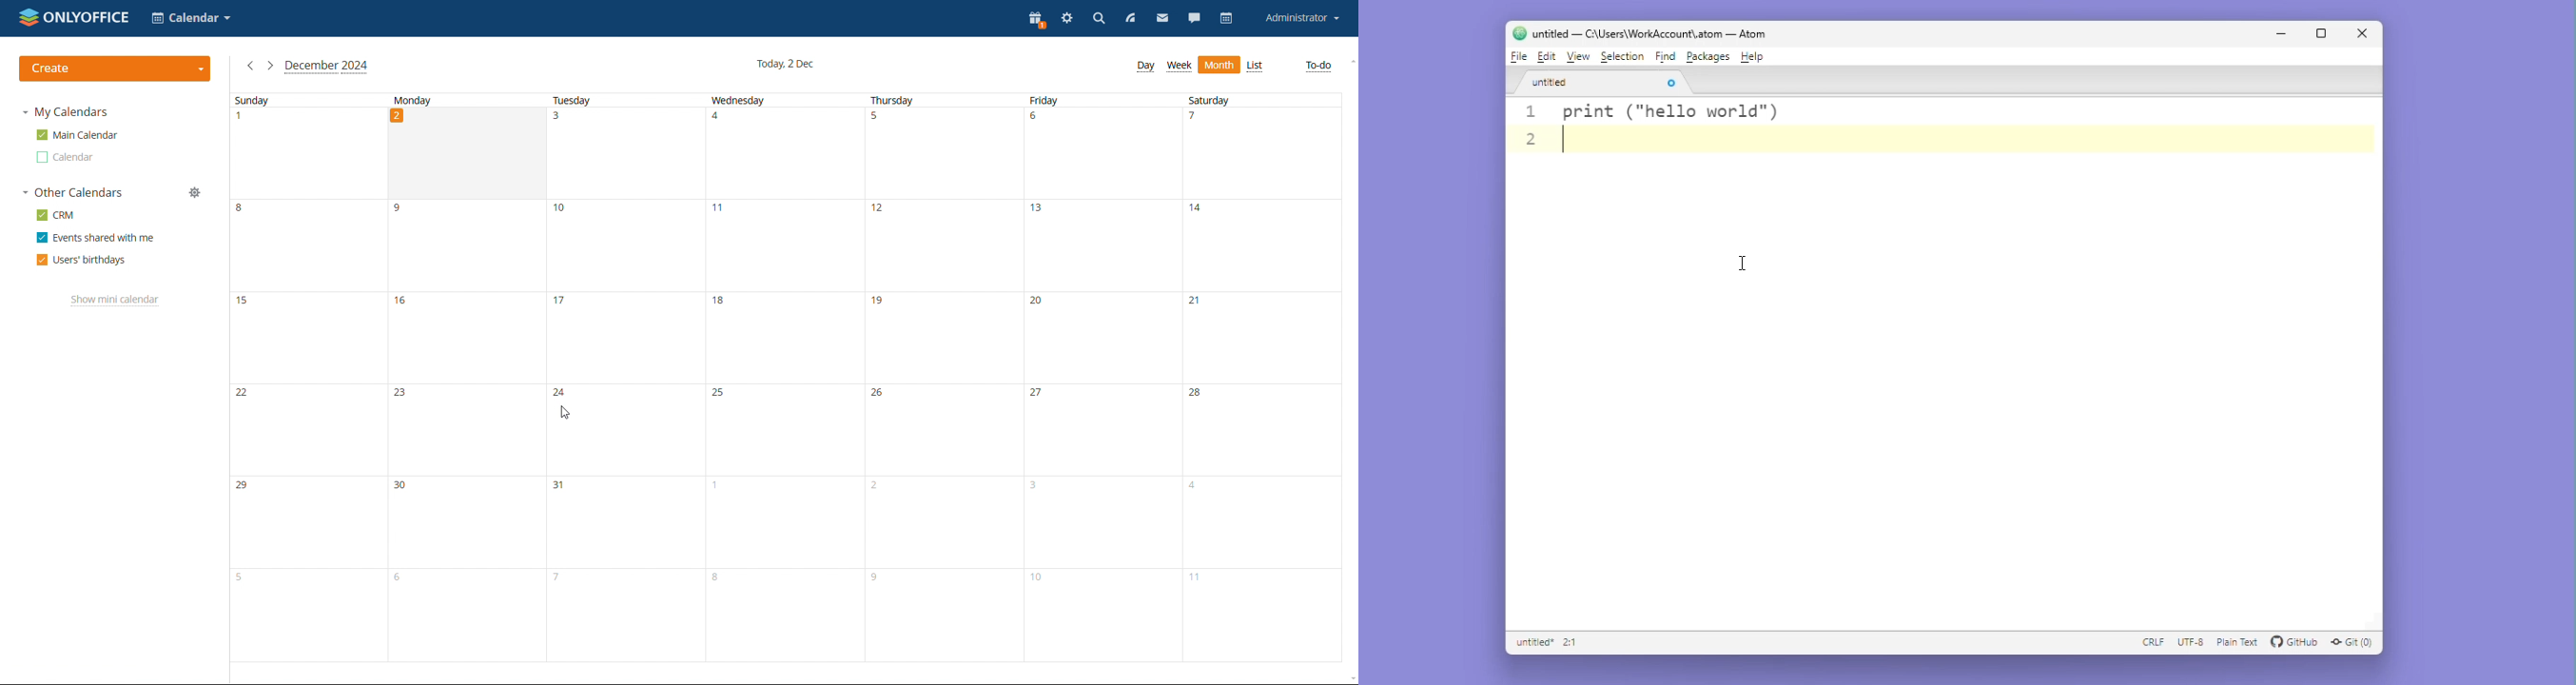  What do you see at coordinates (1601, 87) in the screenshot?
I see `Untitled` at bounding box center [1601, 87].